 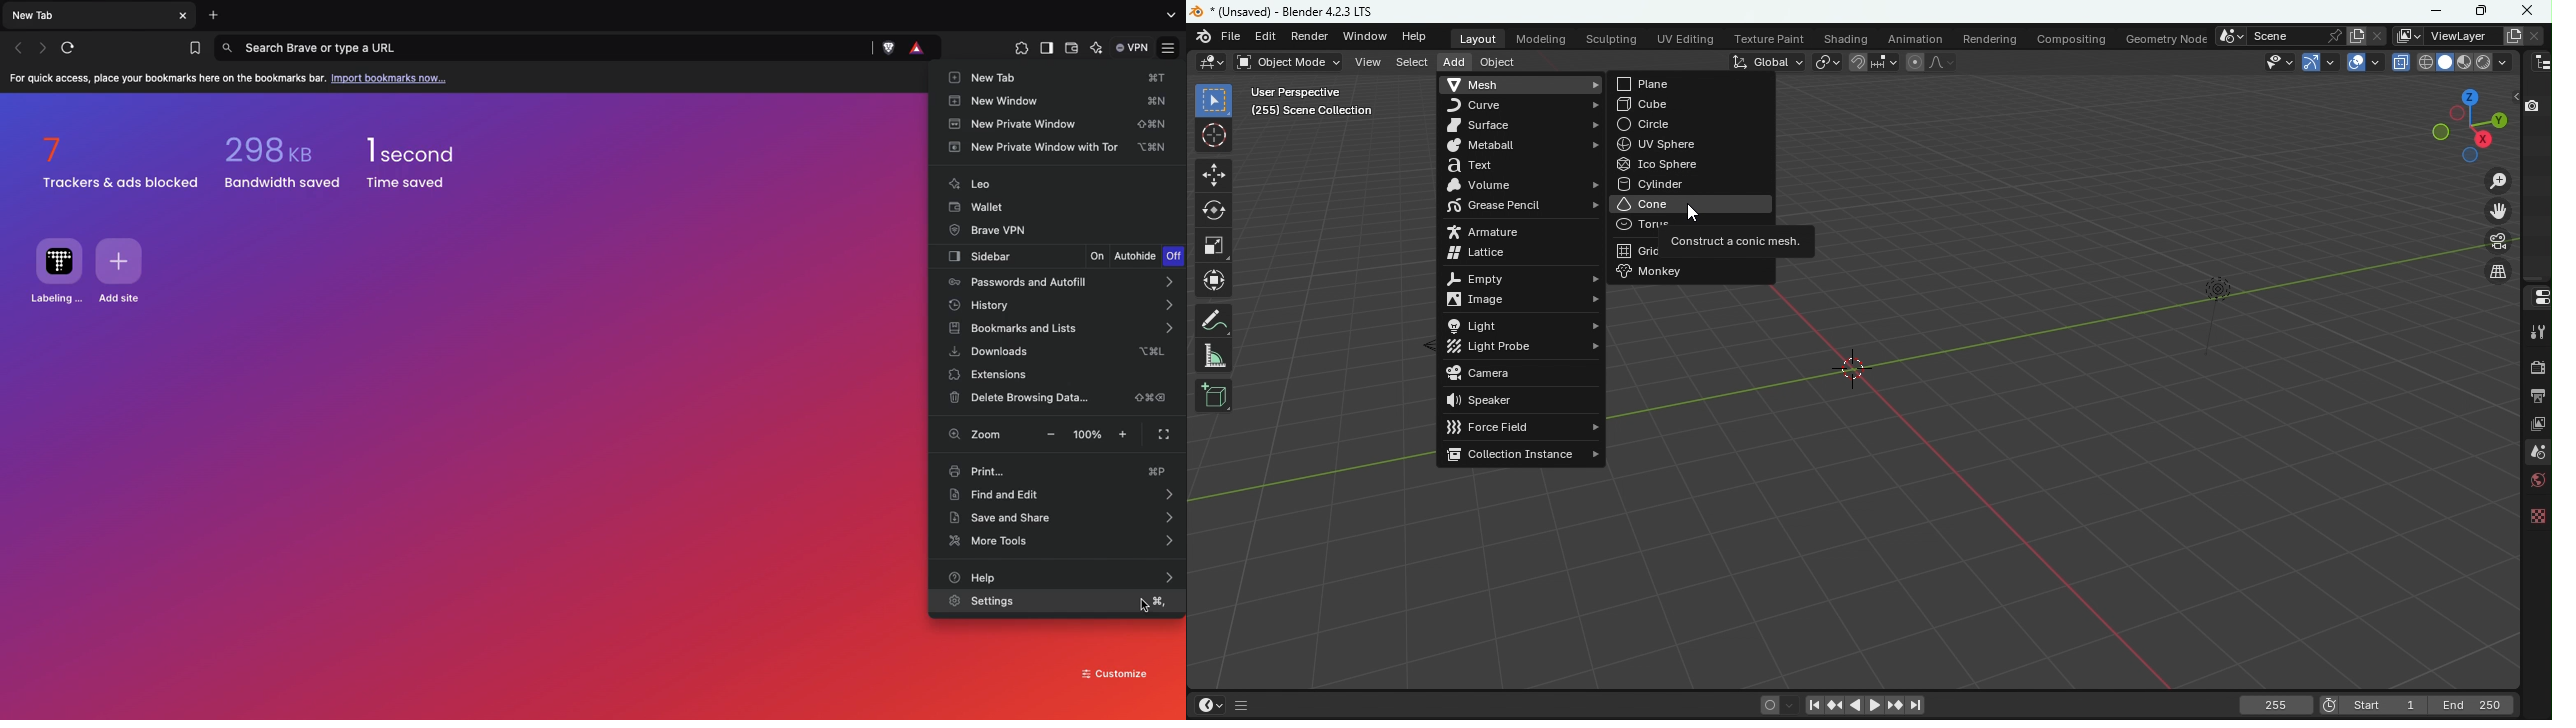 What do you see at coordinates (1056, 77) in the screenshot?
I see `New tab` at bounding box center [1056, 77].